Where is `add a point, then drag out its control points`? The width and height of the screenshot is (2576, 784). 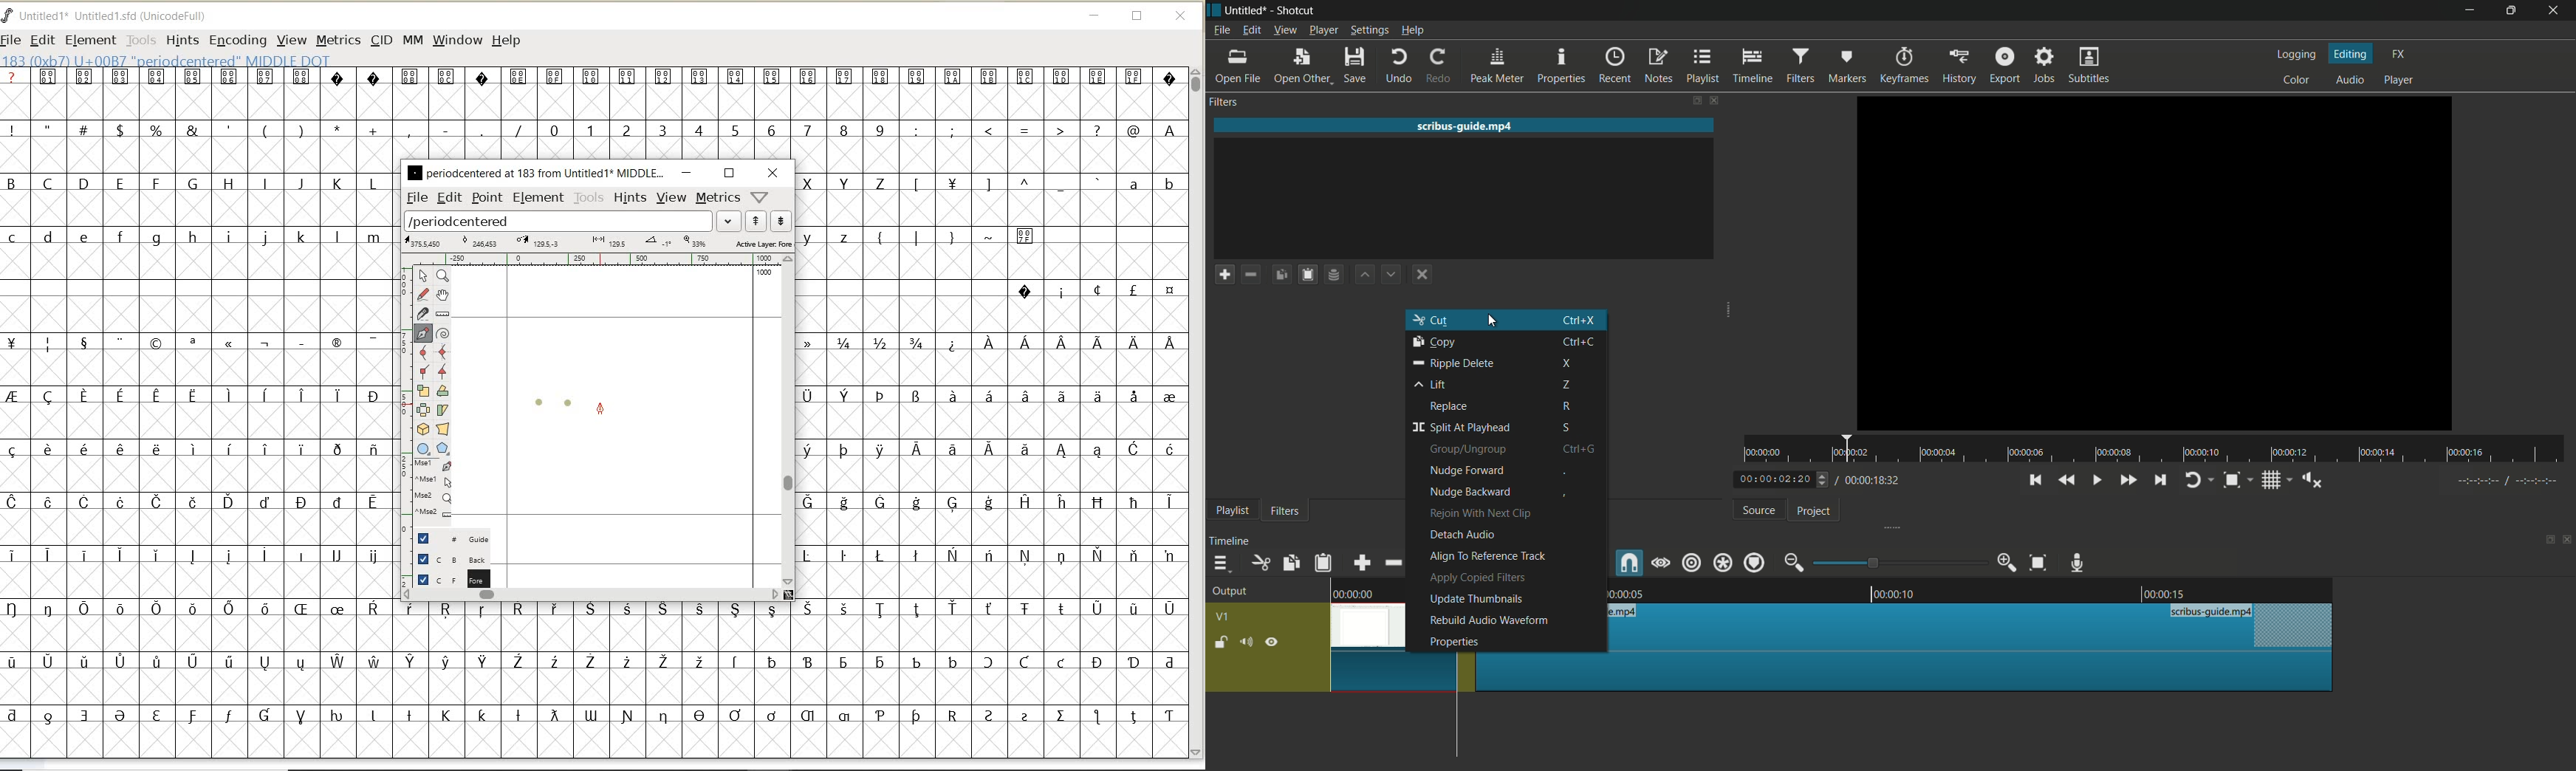 add a point, then drag out its control points is located at coordinates (423, 332).